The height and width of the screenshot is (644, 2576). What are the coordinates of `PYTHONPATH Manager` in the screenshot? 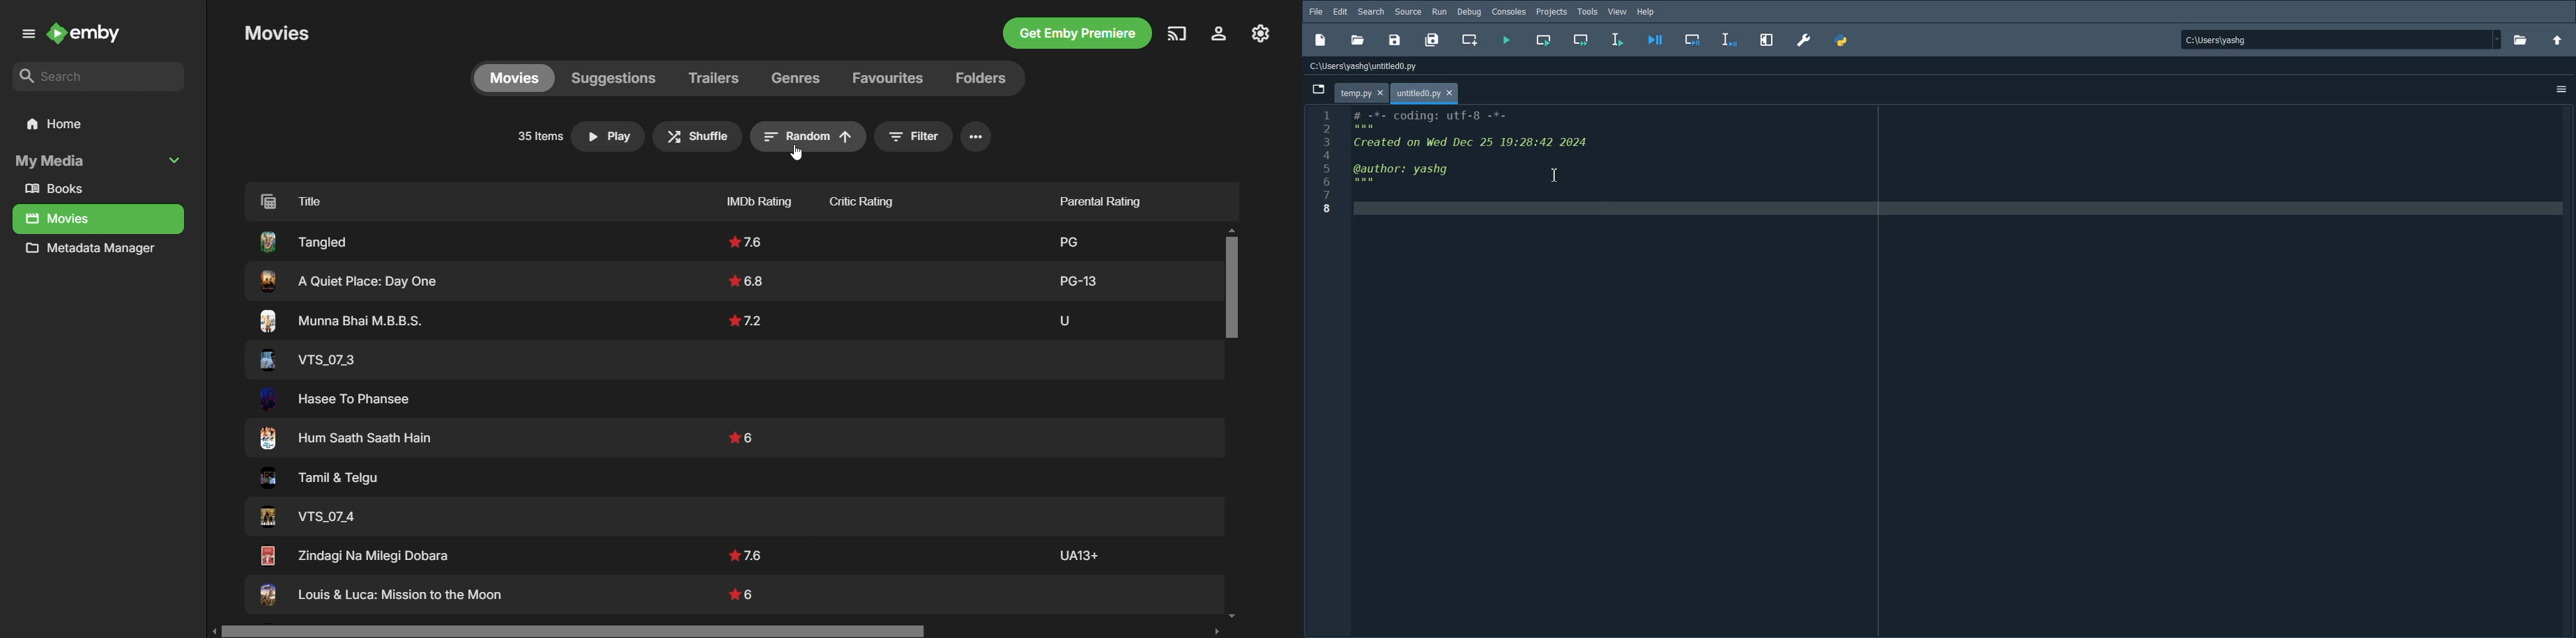 It's located at (1844, 41).